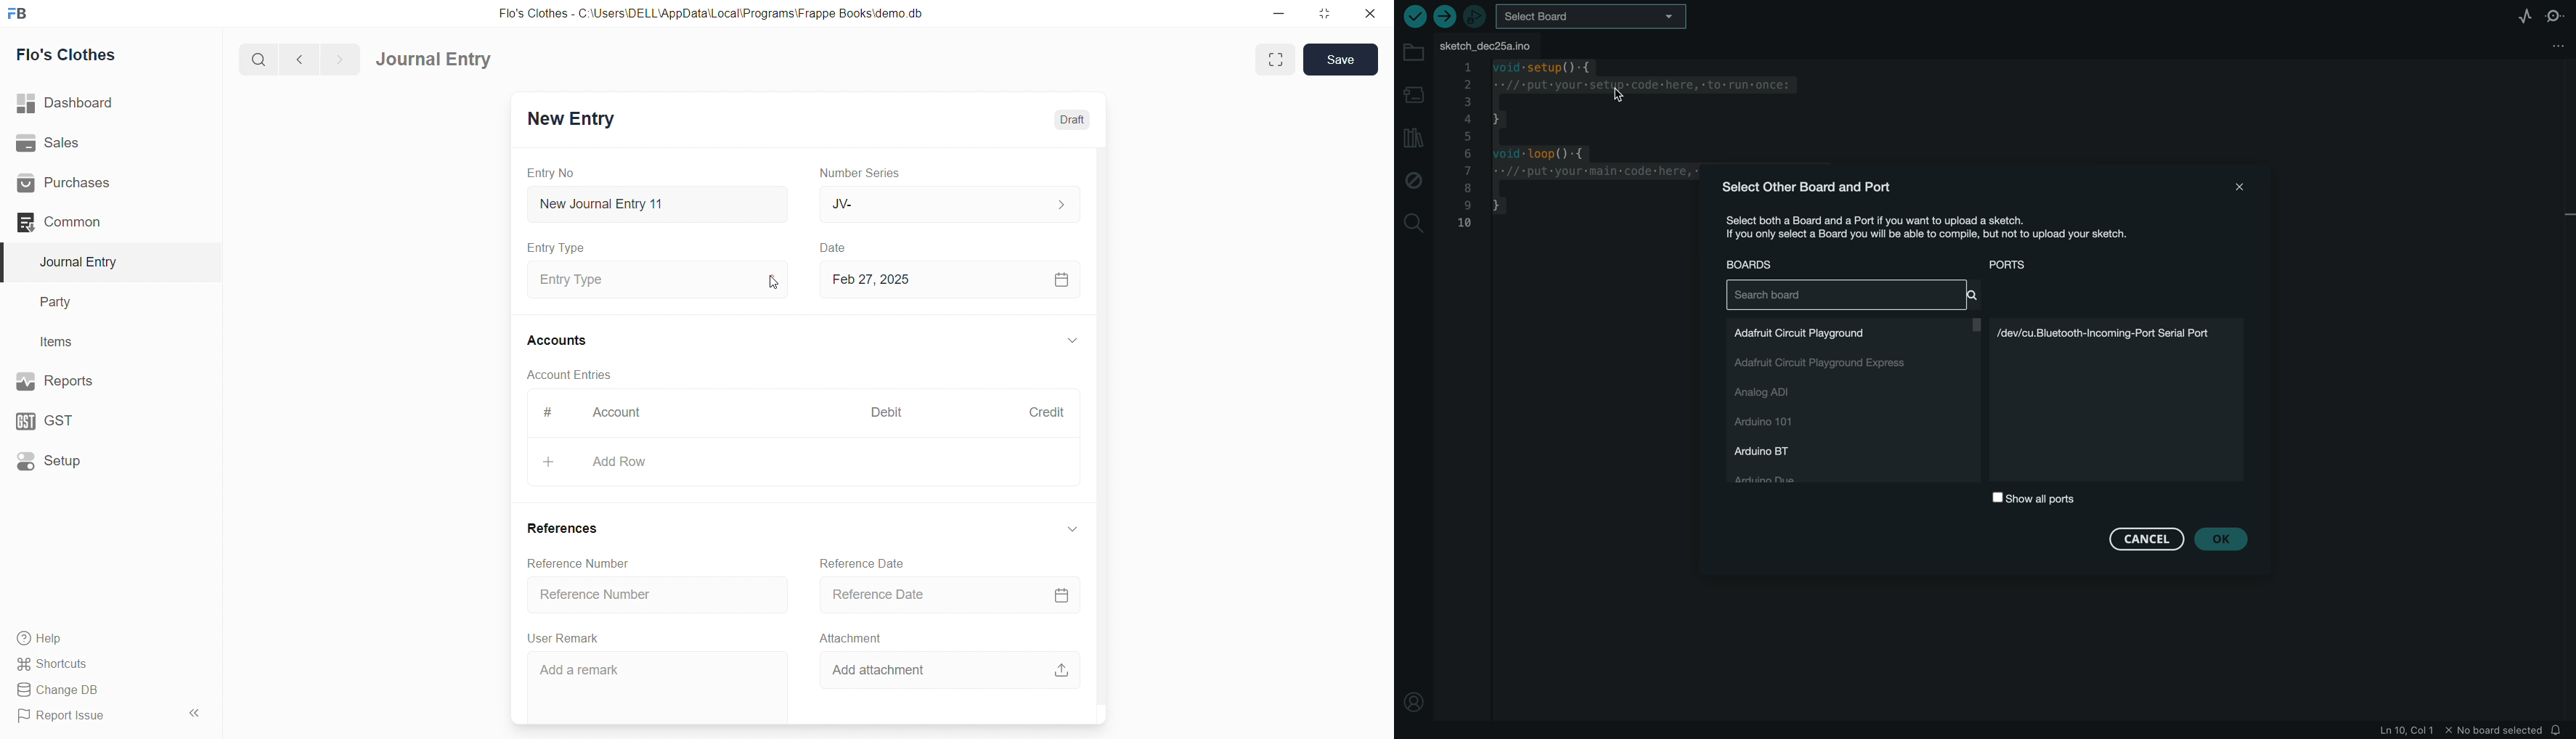 Image resolution: width=2576 pixels, height=756 pixels. Describe the element at coordinates (91, 640) in the screenshot. I see `Help` at that location.